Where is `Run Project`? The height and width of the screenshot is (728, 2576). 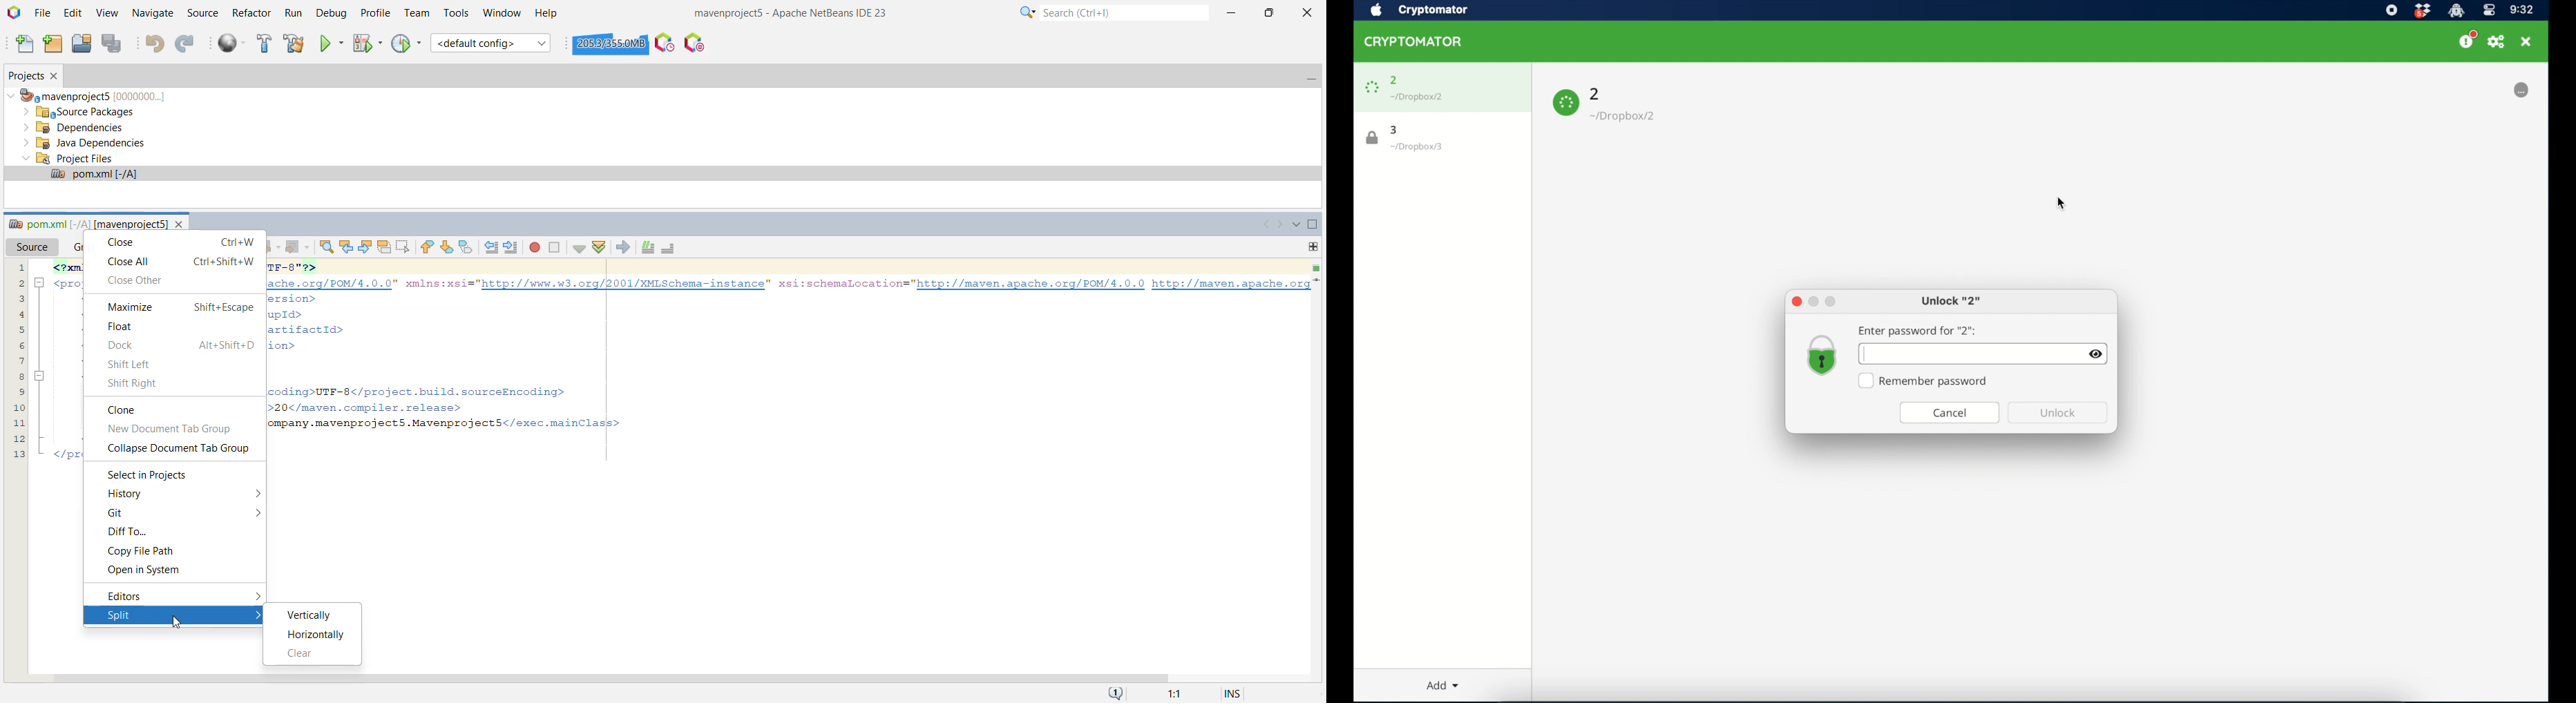
Run Project is located at coordinates (331, 44).